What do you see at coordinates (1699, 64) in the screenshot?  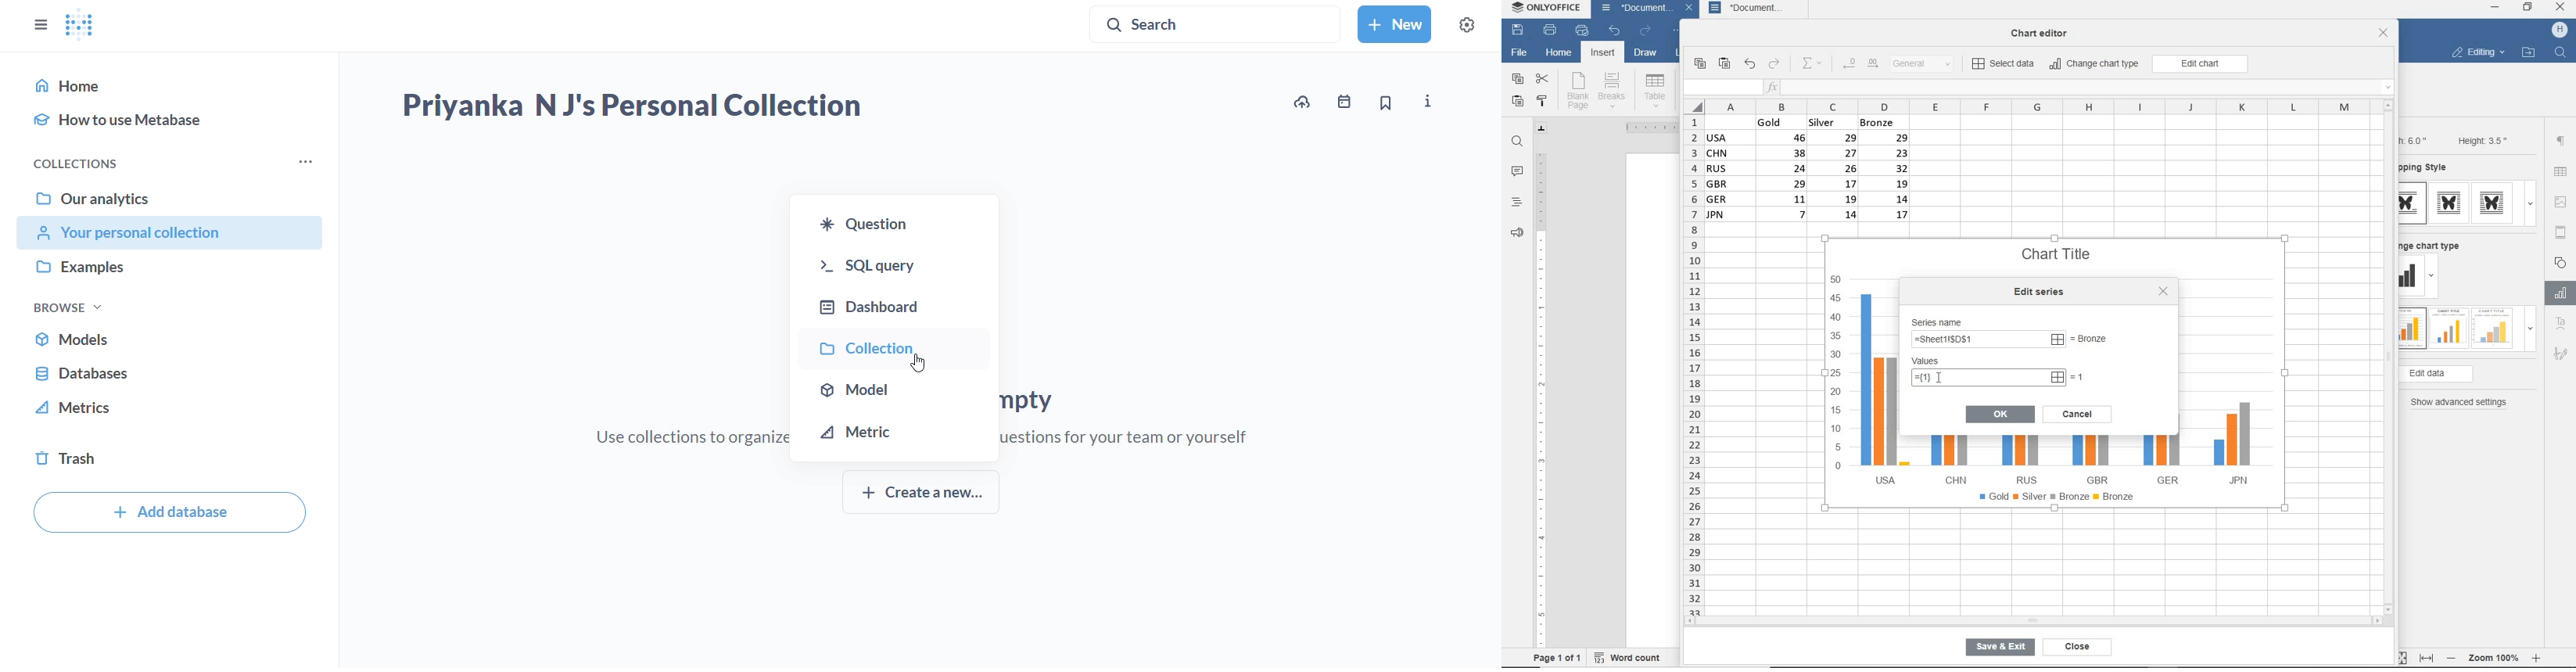 I see `copy` at bounding box center [1699, 64].